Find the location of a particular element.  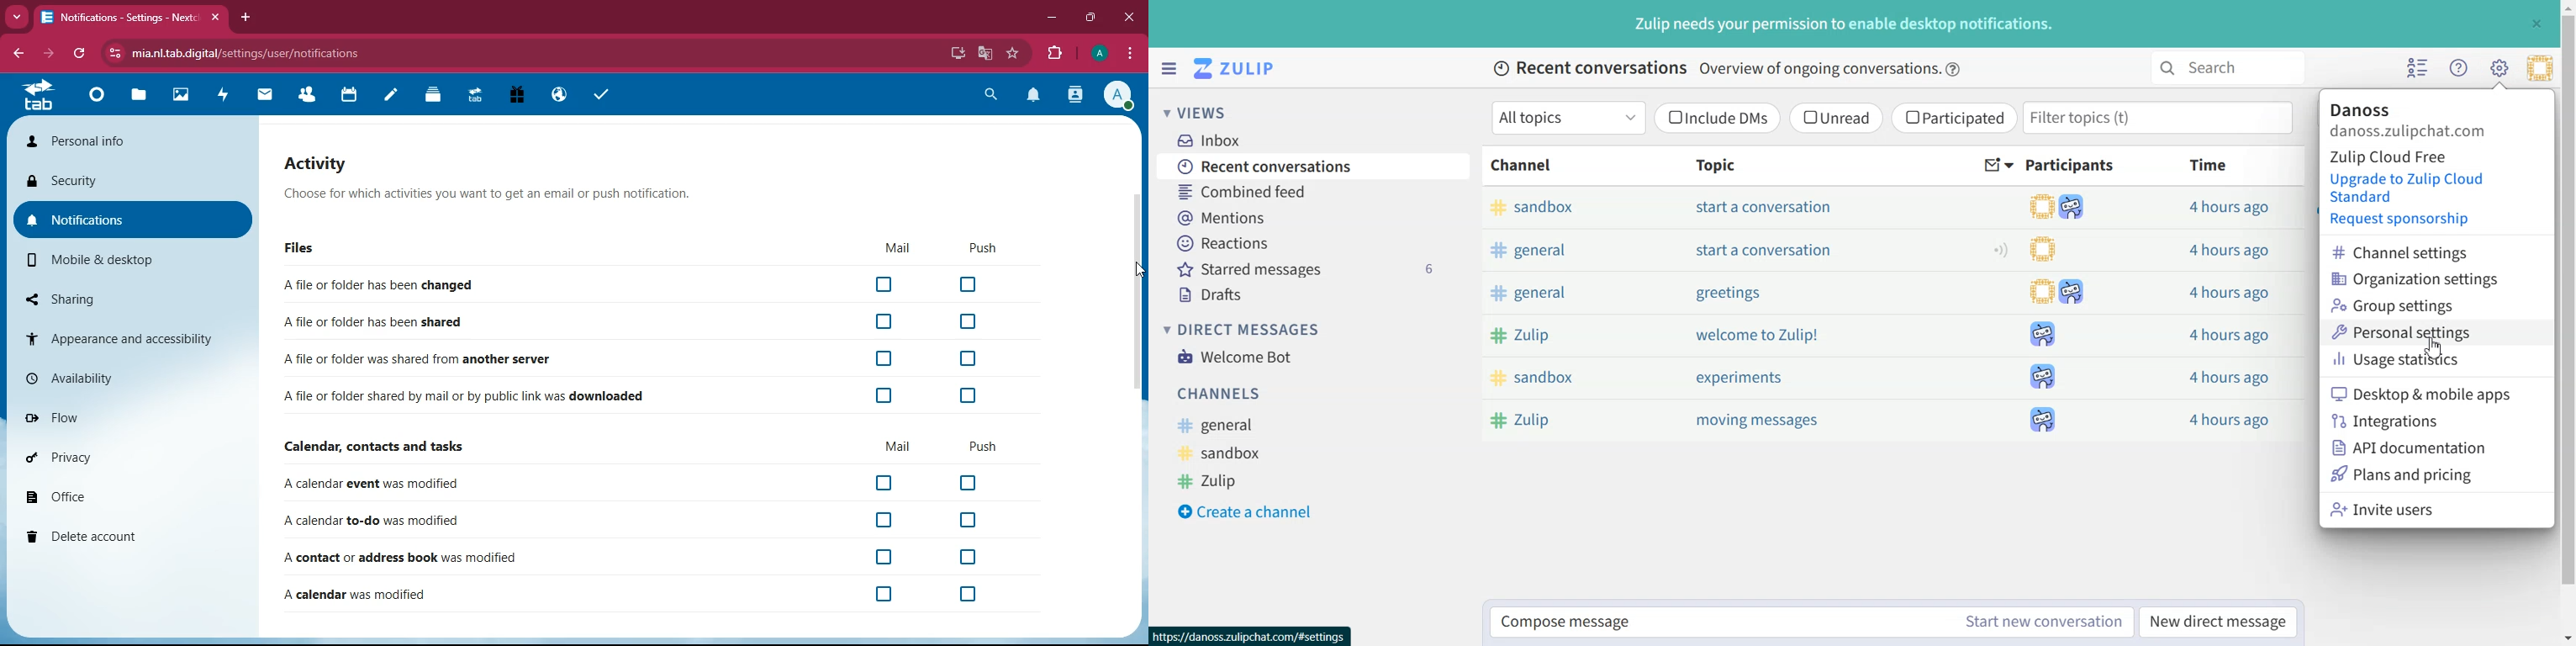

Channel settings is located at coordinates (2417, 251).